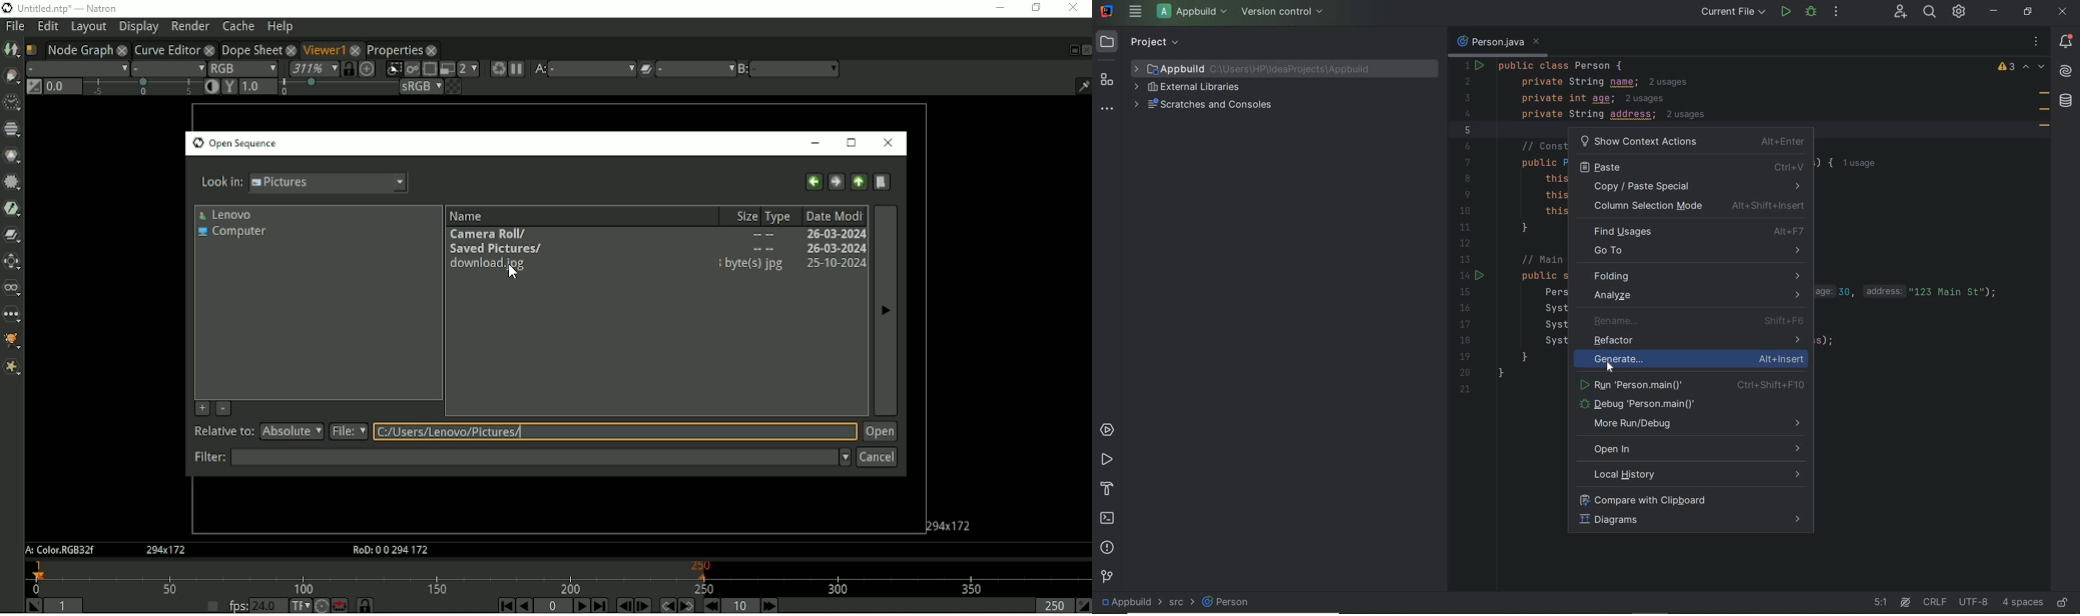 The image size is (2100, 616). I want to click on search everywhere, so click(1931, 13).